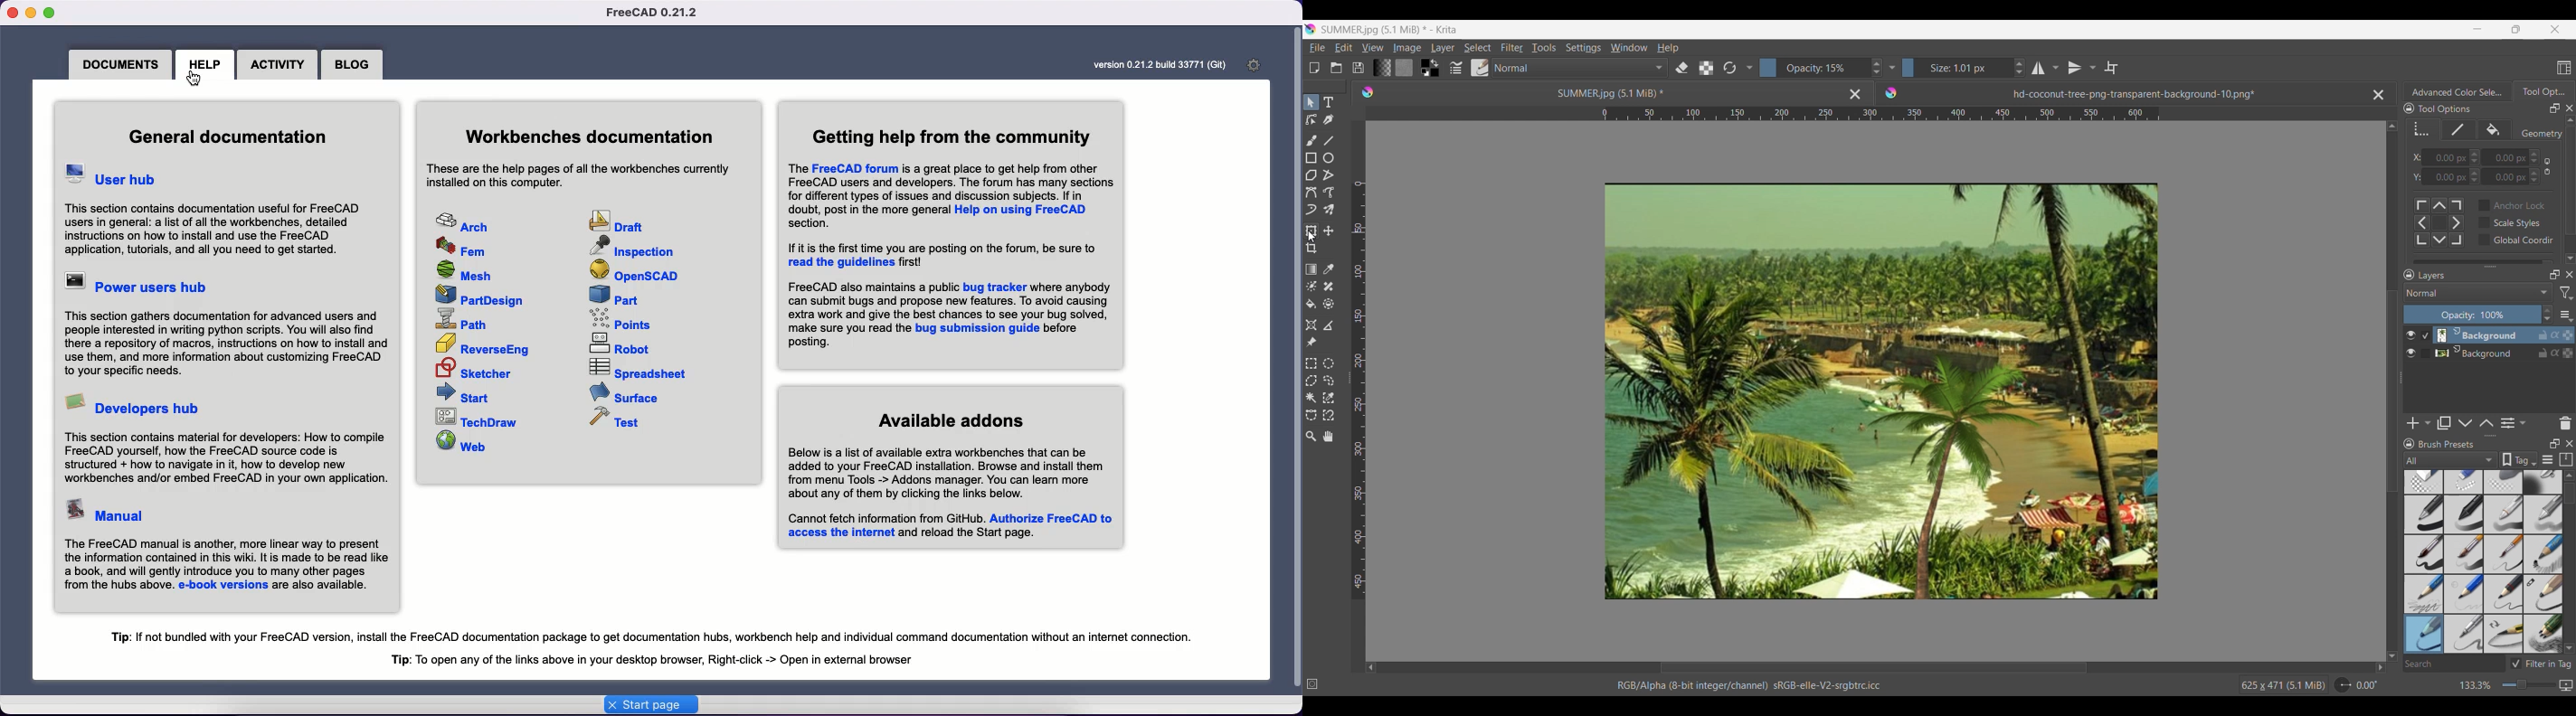 The height and width of the screenshot is (728, 2576). I want to click on Image, so click(1883, 392).